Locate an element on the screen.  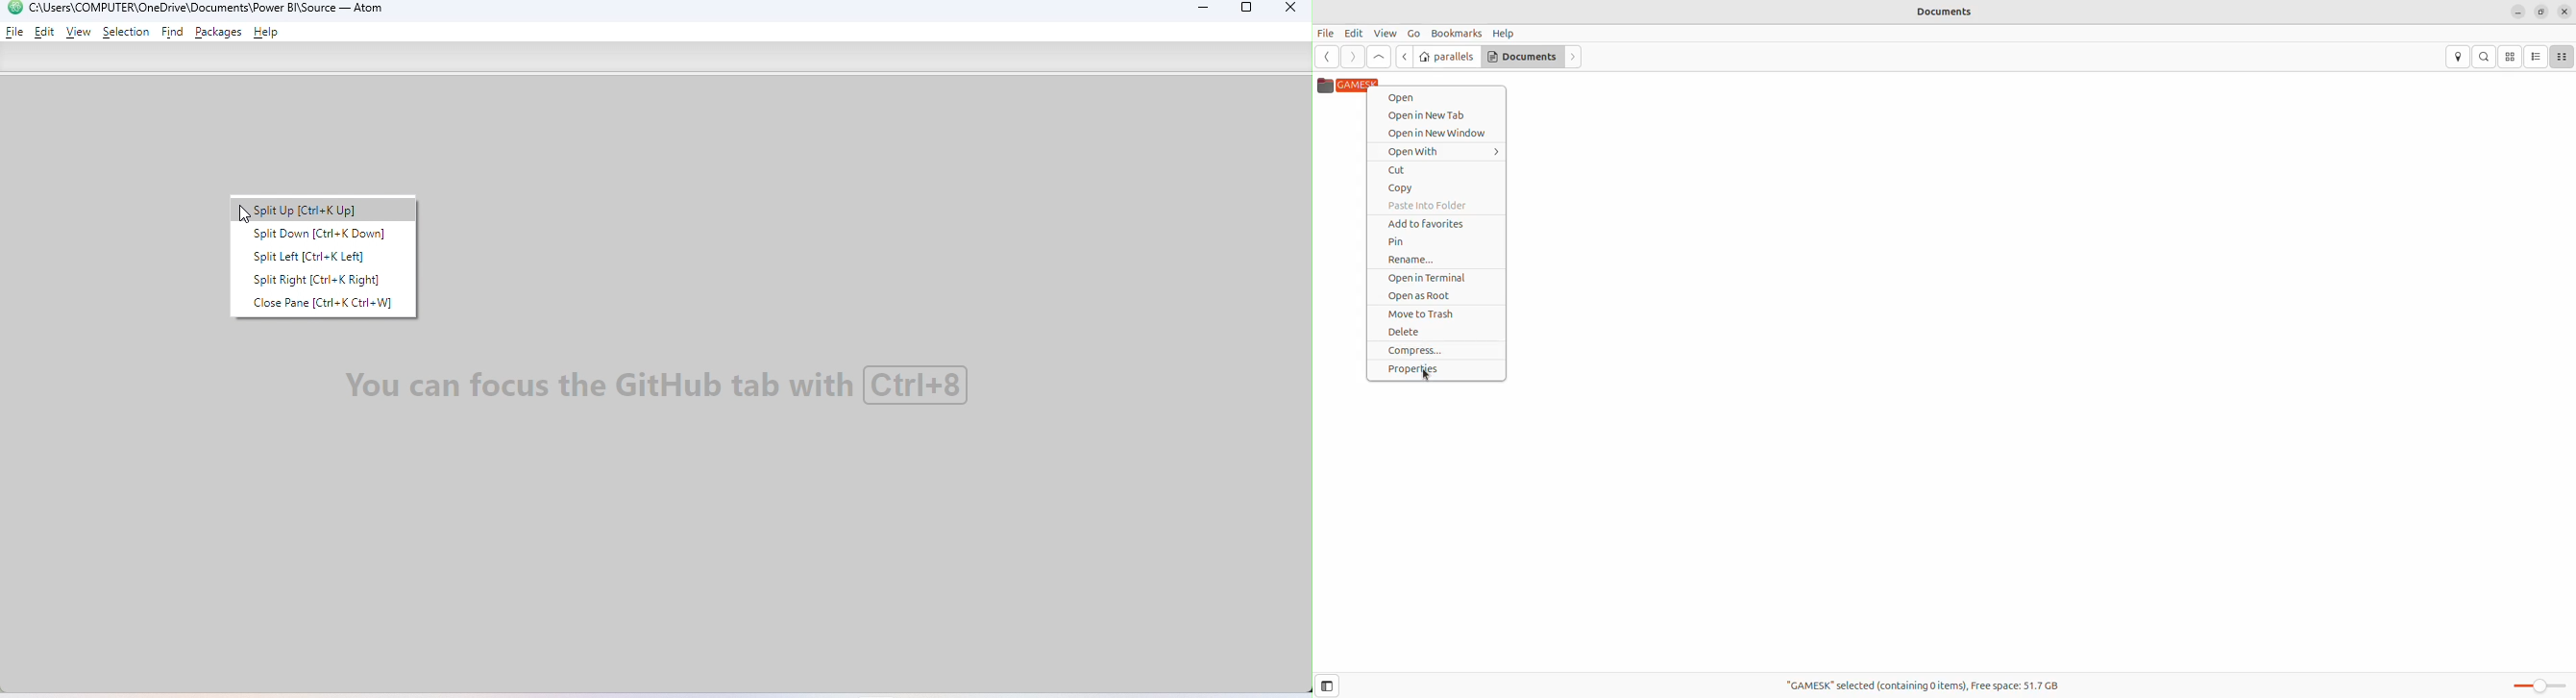
Split left is located at coordinates (314, 259).